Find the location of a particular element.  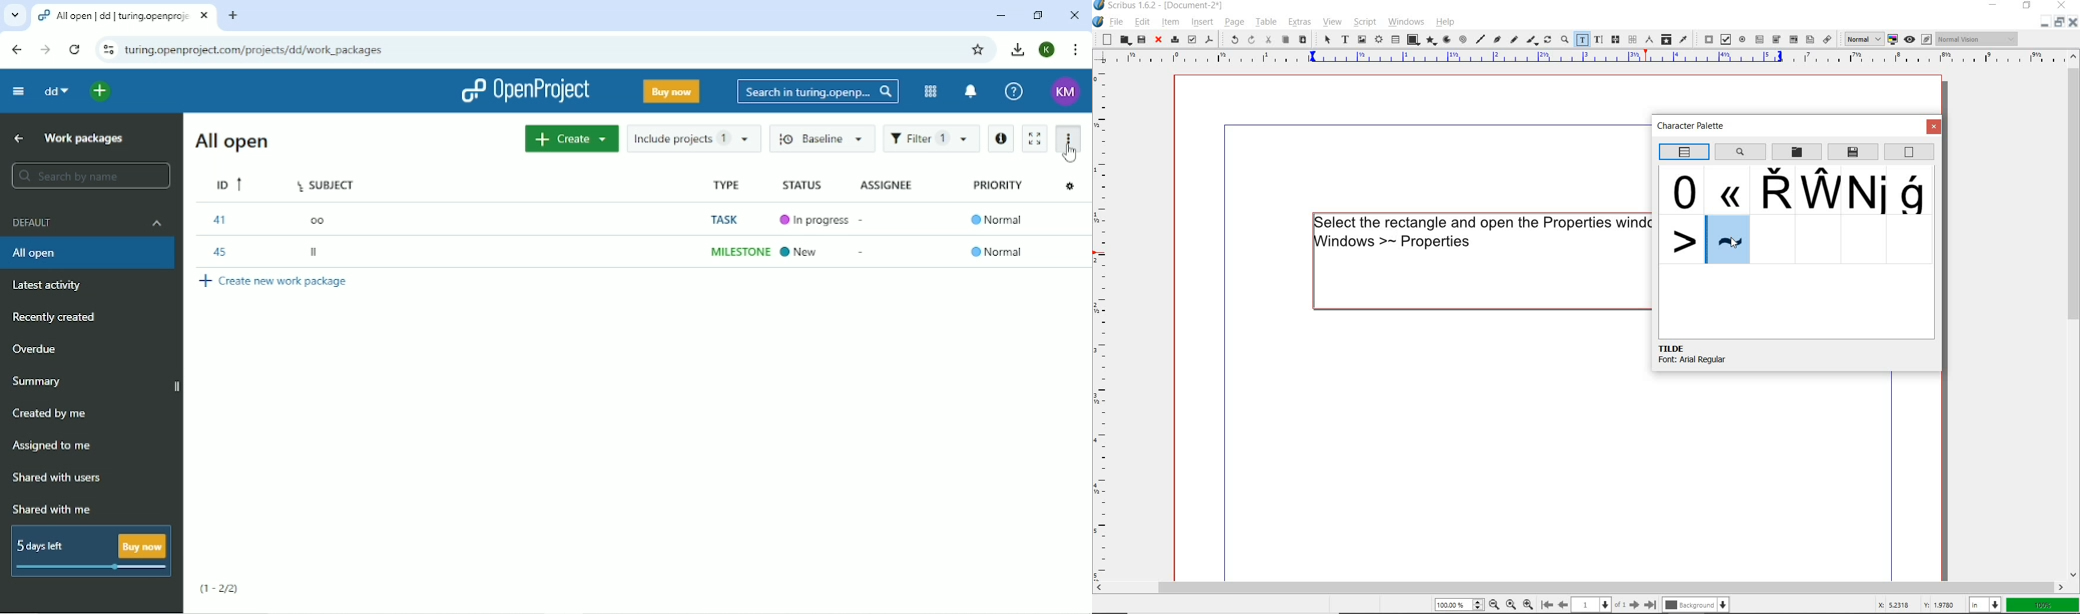

link annotation is located at coordinates (1828, 39).